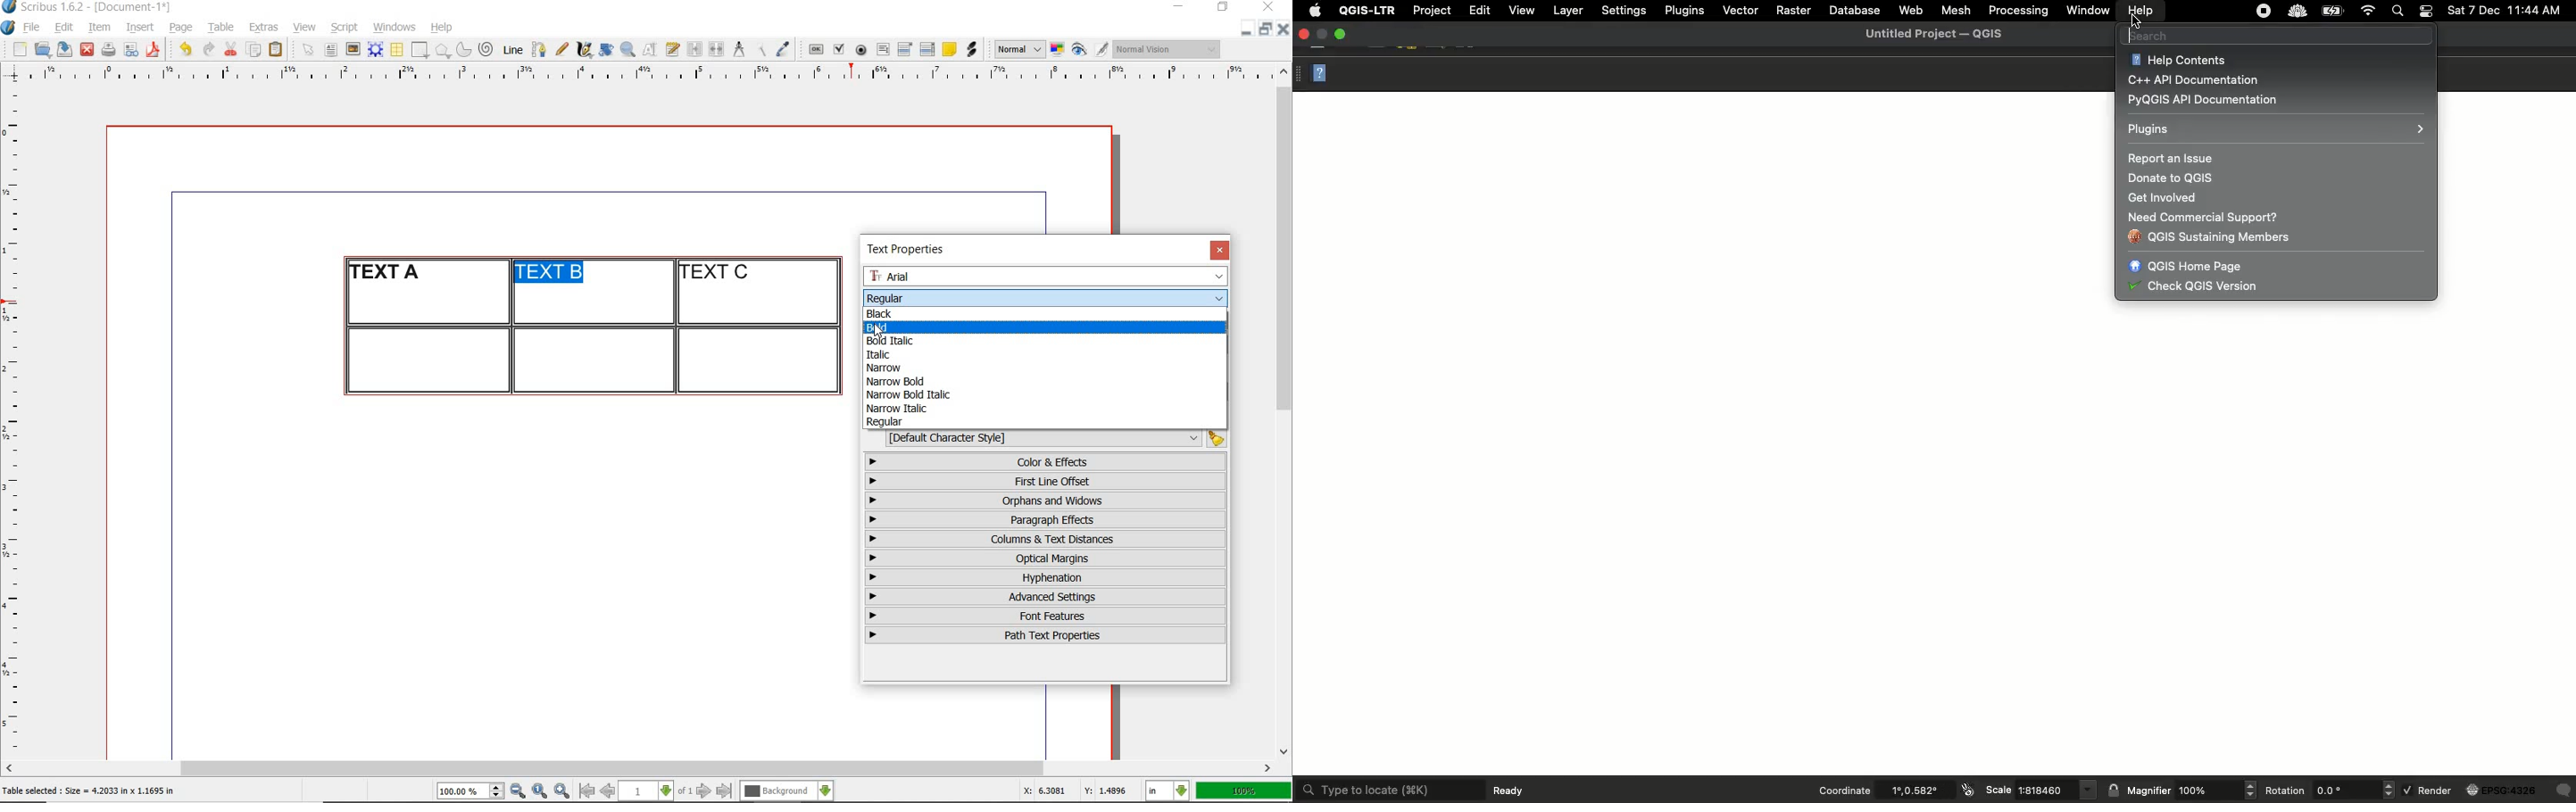  I want to click on Cursor, so click(2137, 20).